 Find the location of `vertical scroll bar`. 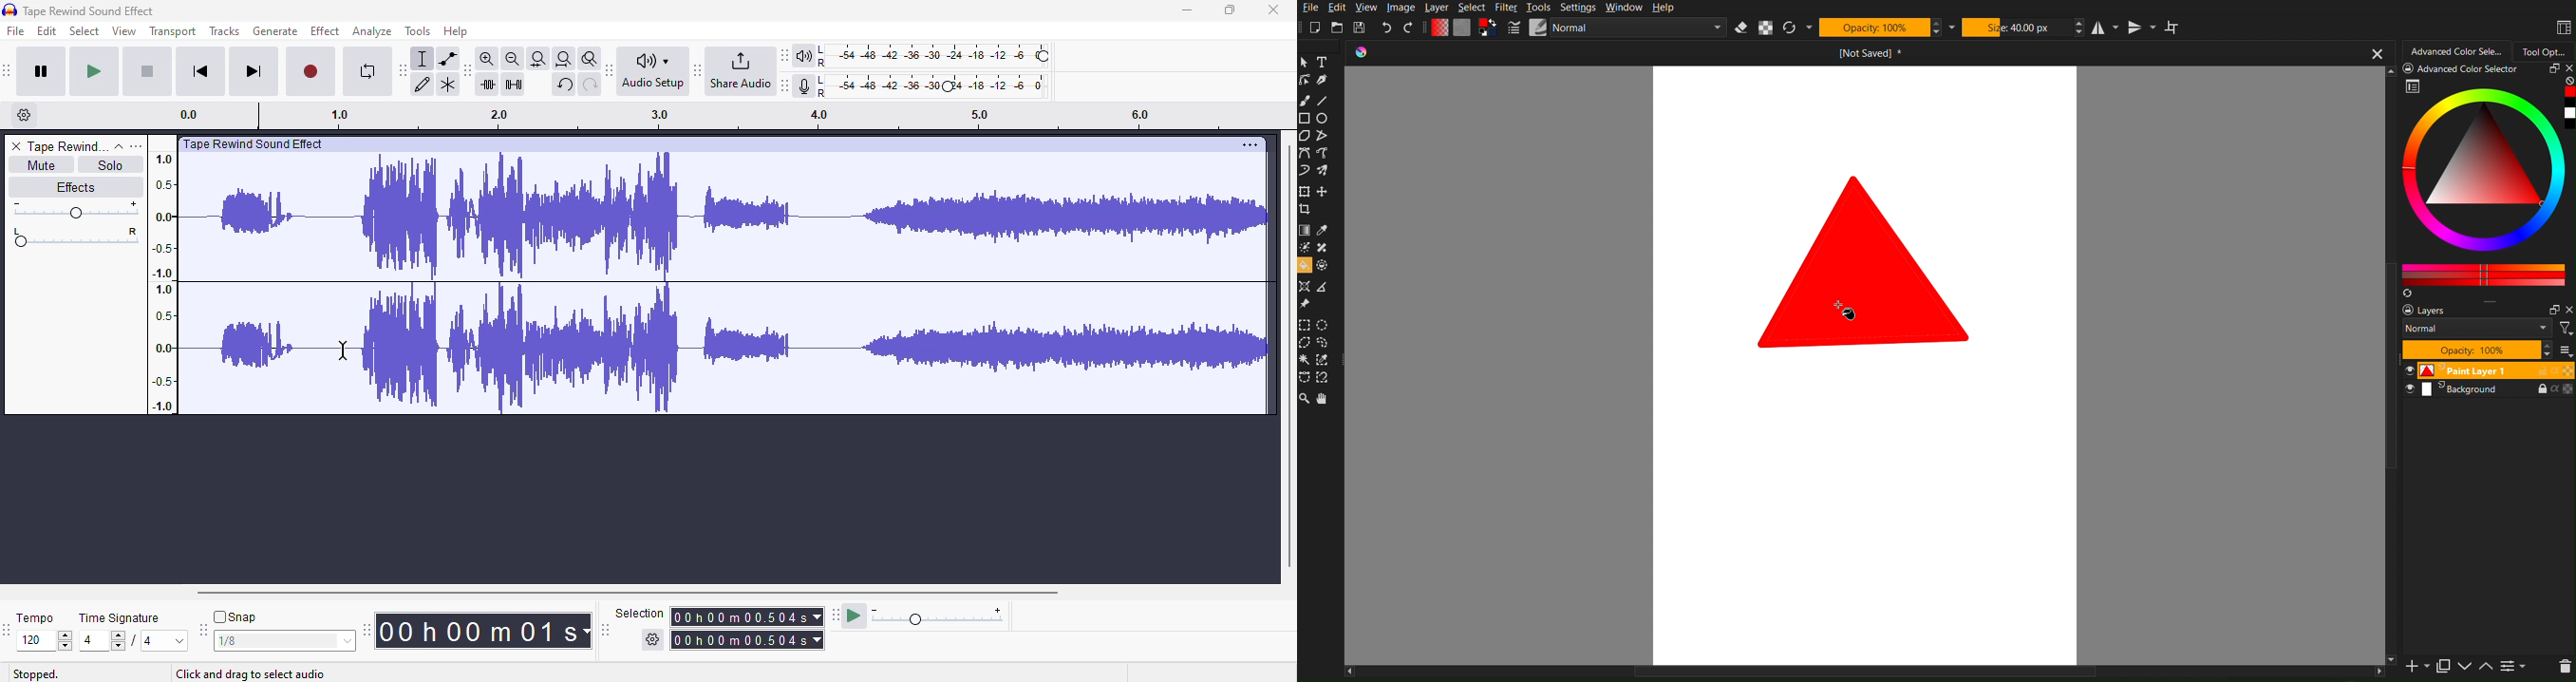

vertical scroll bar is located at coordinates (1288, 355).